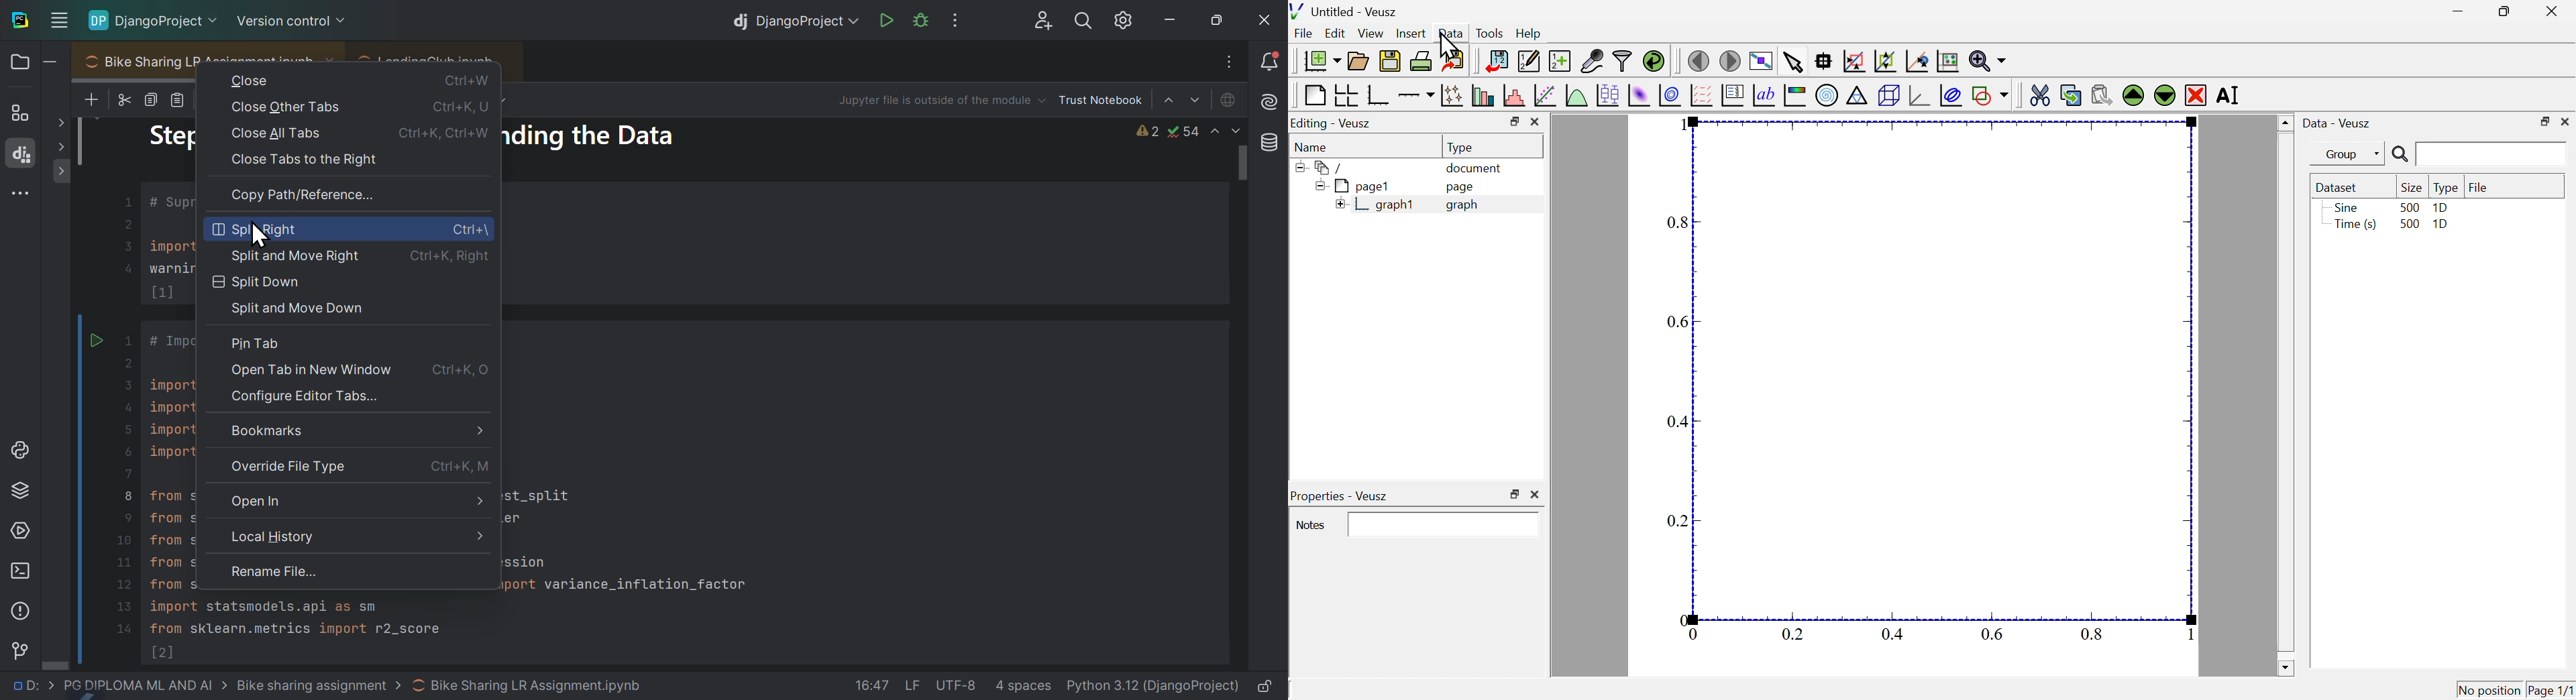  I want to click on 0.4, so click(1676, 422).